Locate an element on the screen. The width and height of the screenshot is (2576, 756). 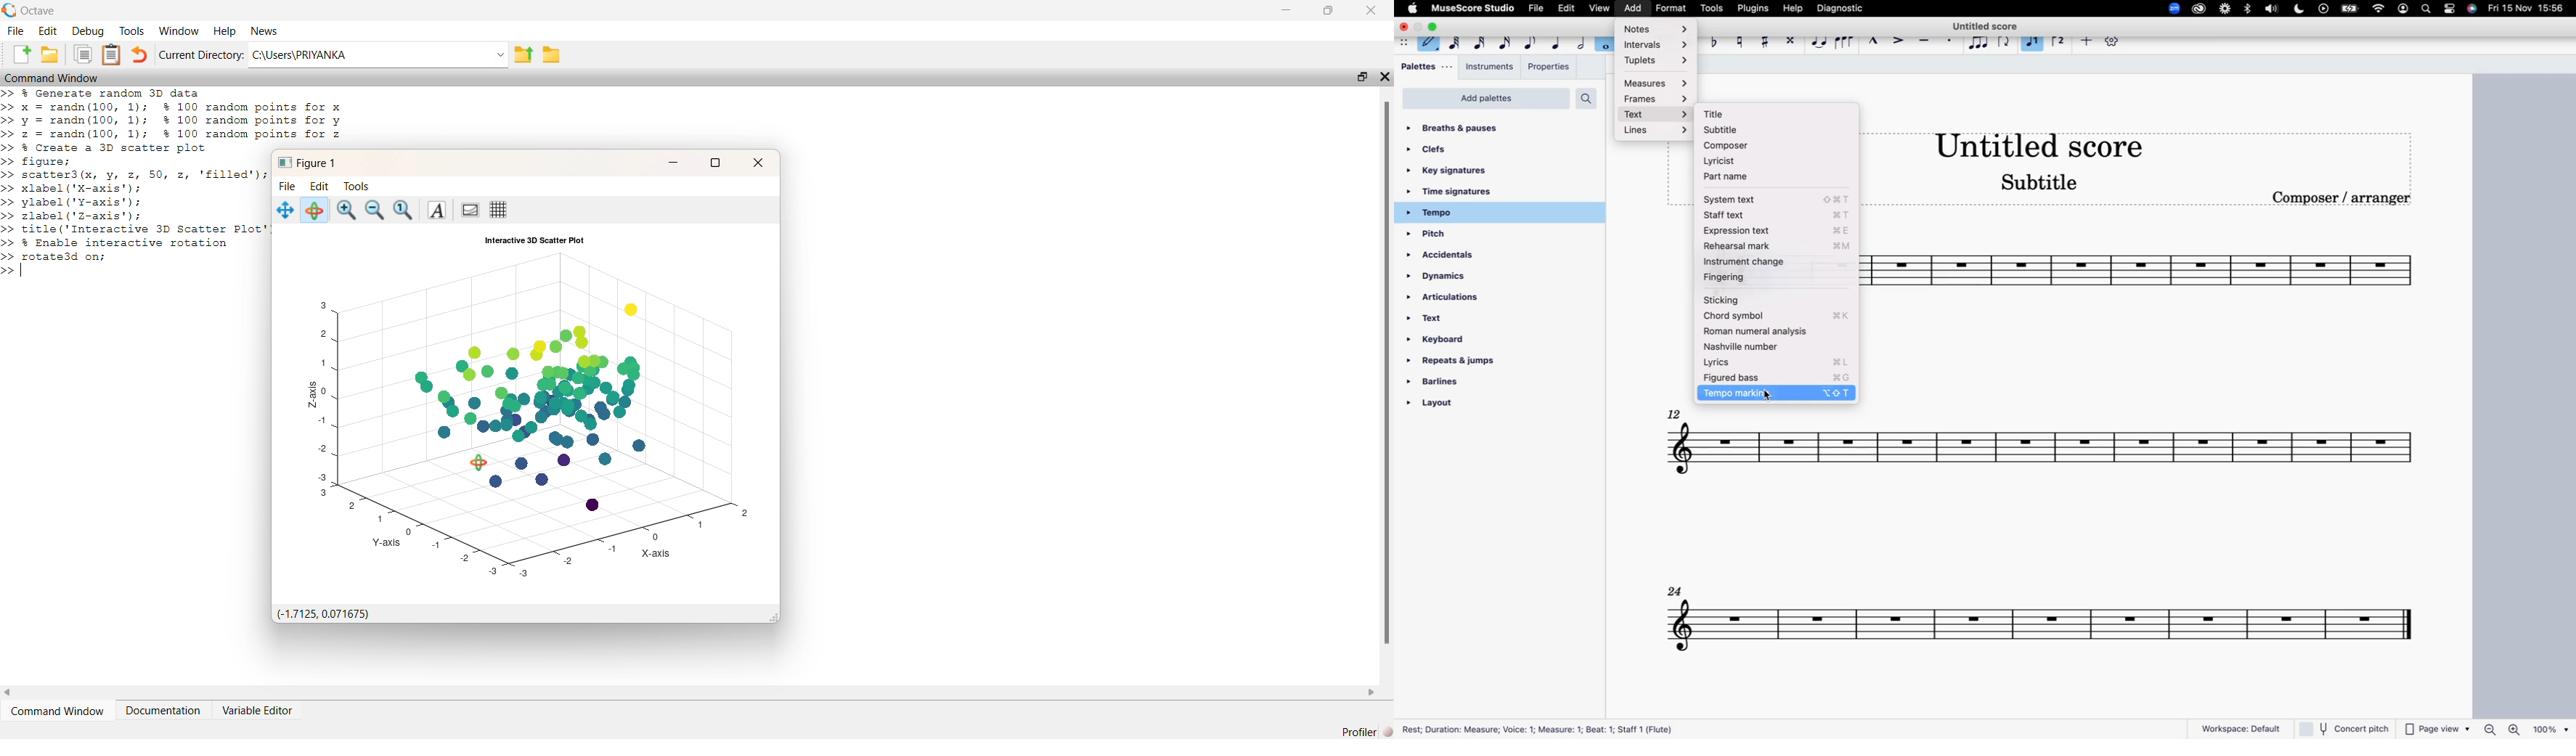
fingering is located at coordinates (1775, 277).